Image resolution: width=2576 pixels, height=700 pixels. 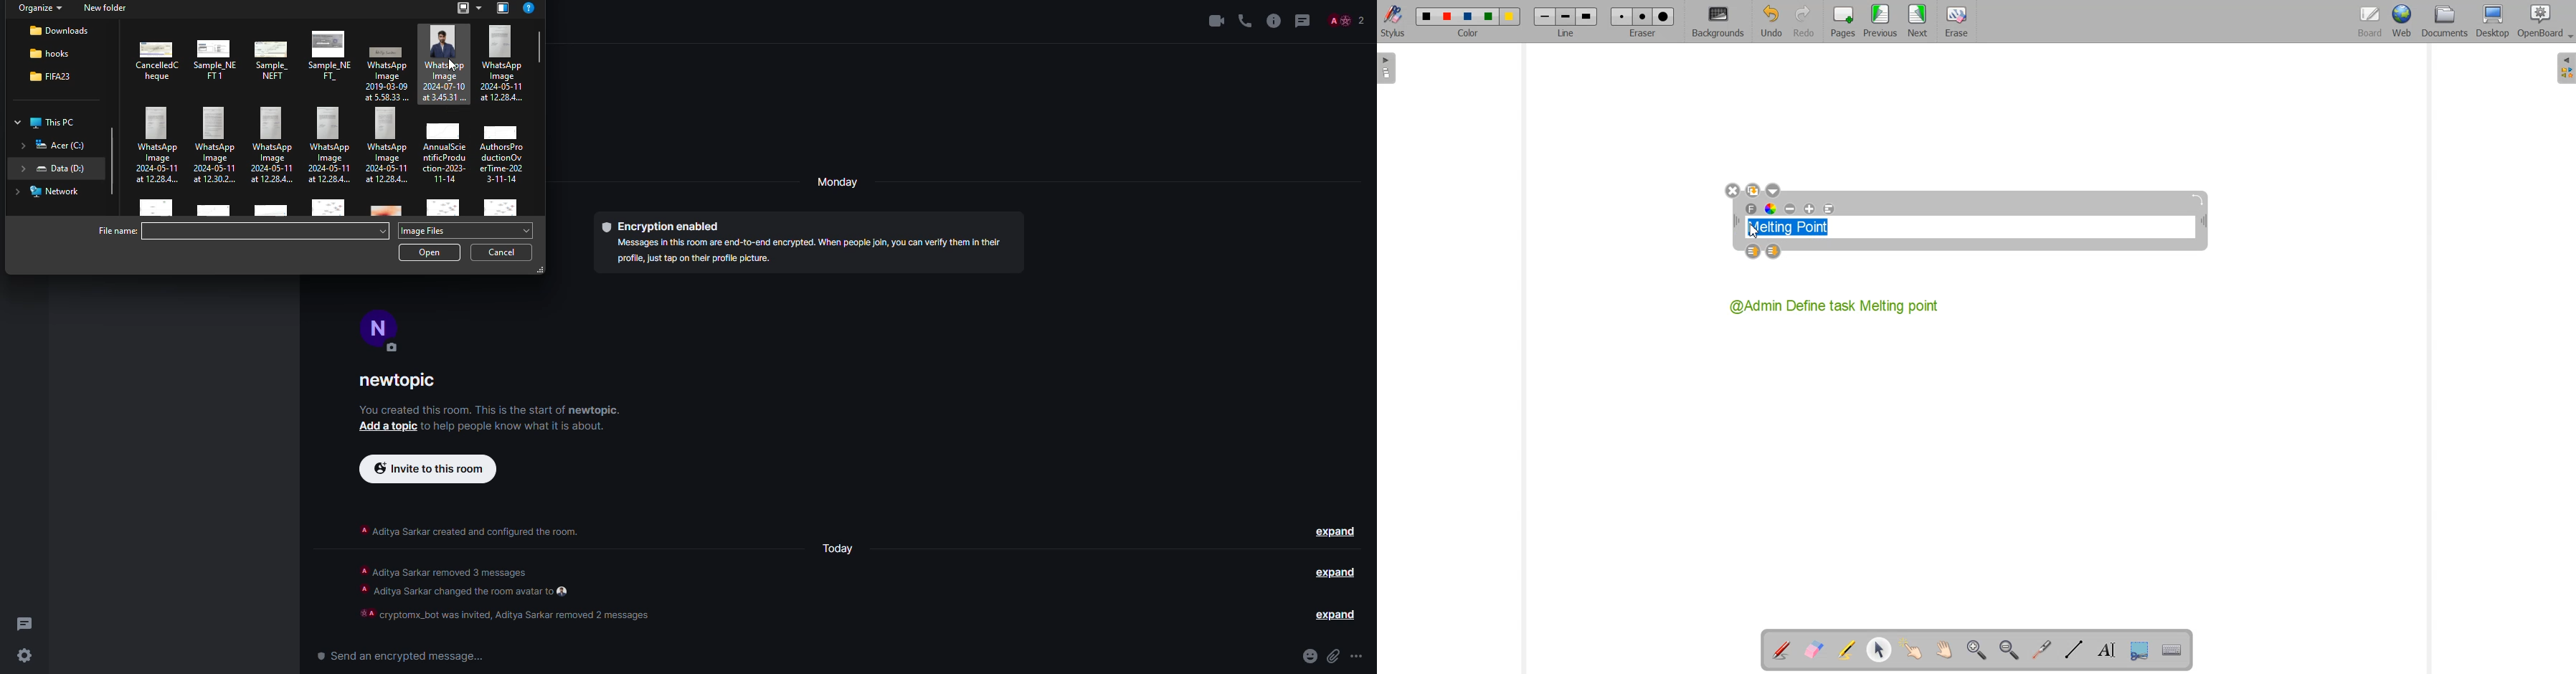 What do you see at coordinates (2137, 649) in the screenshot?
I see `Capture part of the screen` at bounding box center [2137, 649].